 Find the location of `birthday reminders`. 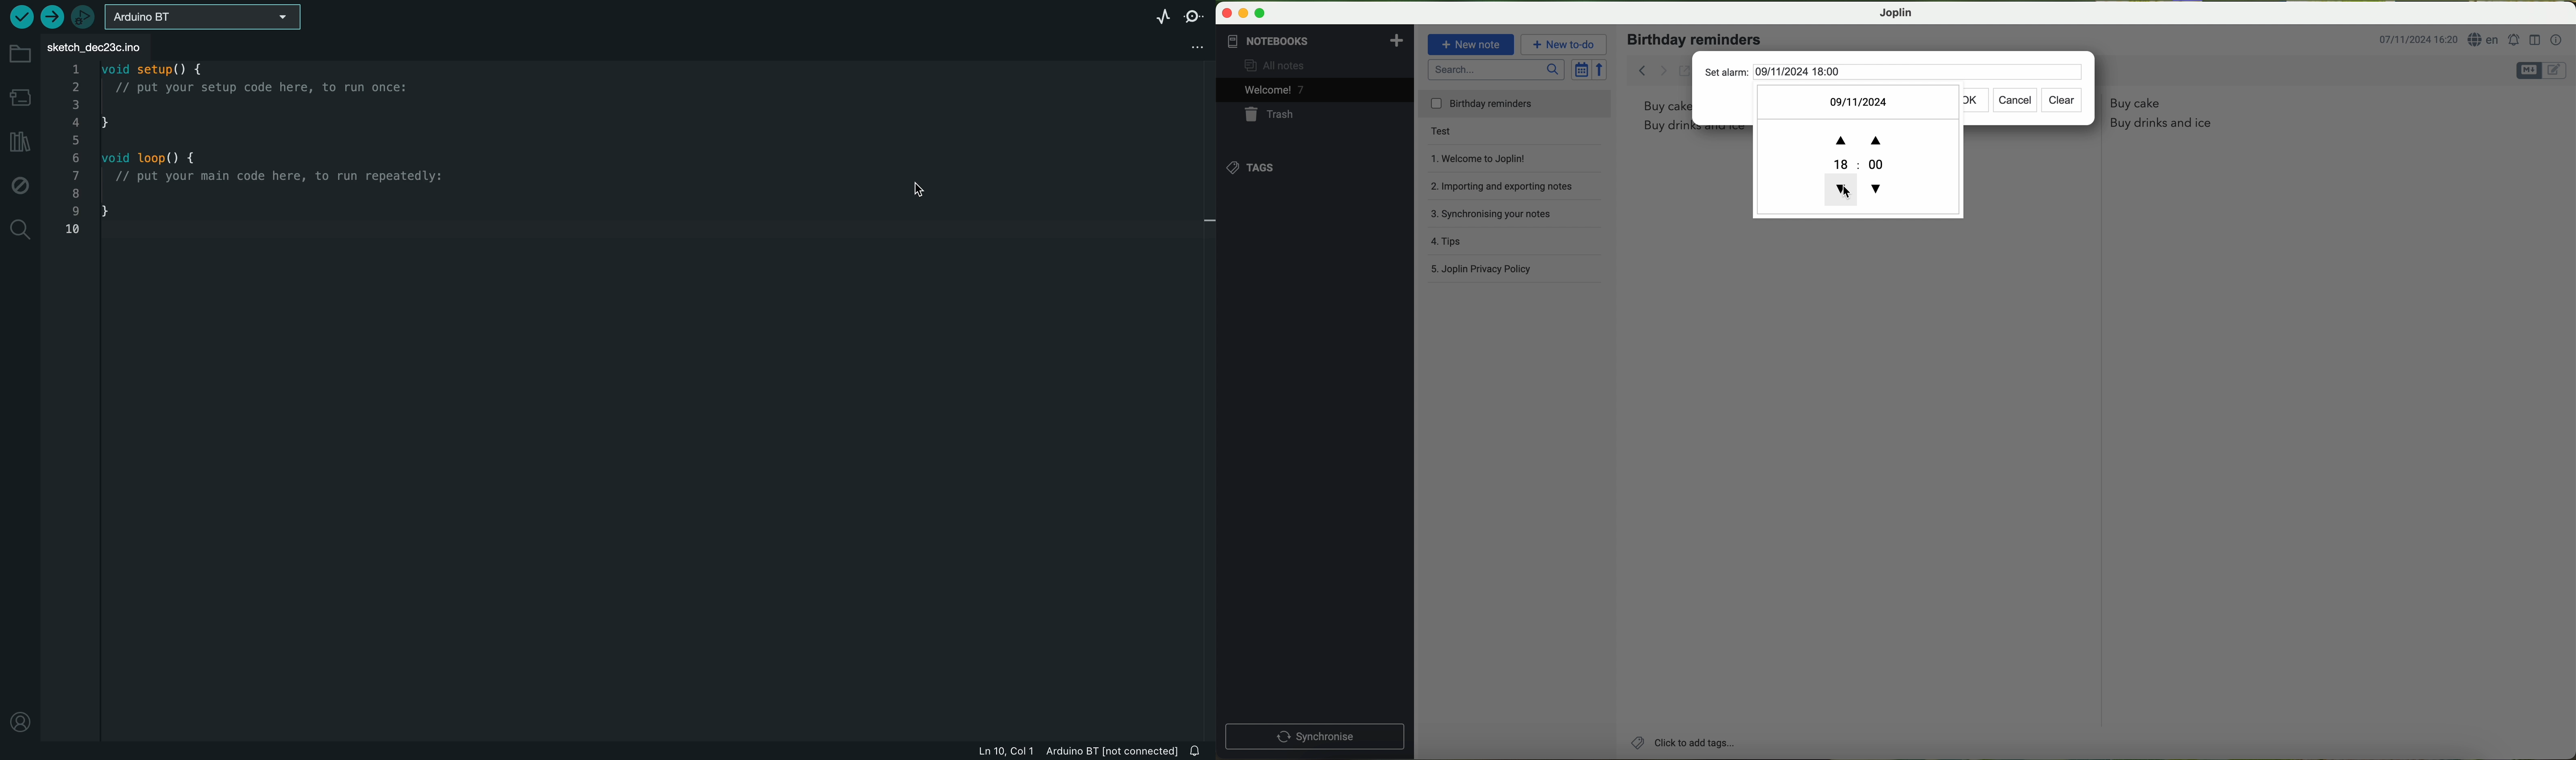

birthday reminders is located at coordinates (1697, 39).